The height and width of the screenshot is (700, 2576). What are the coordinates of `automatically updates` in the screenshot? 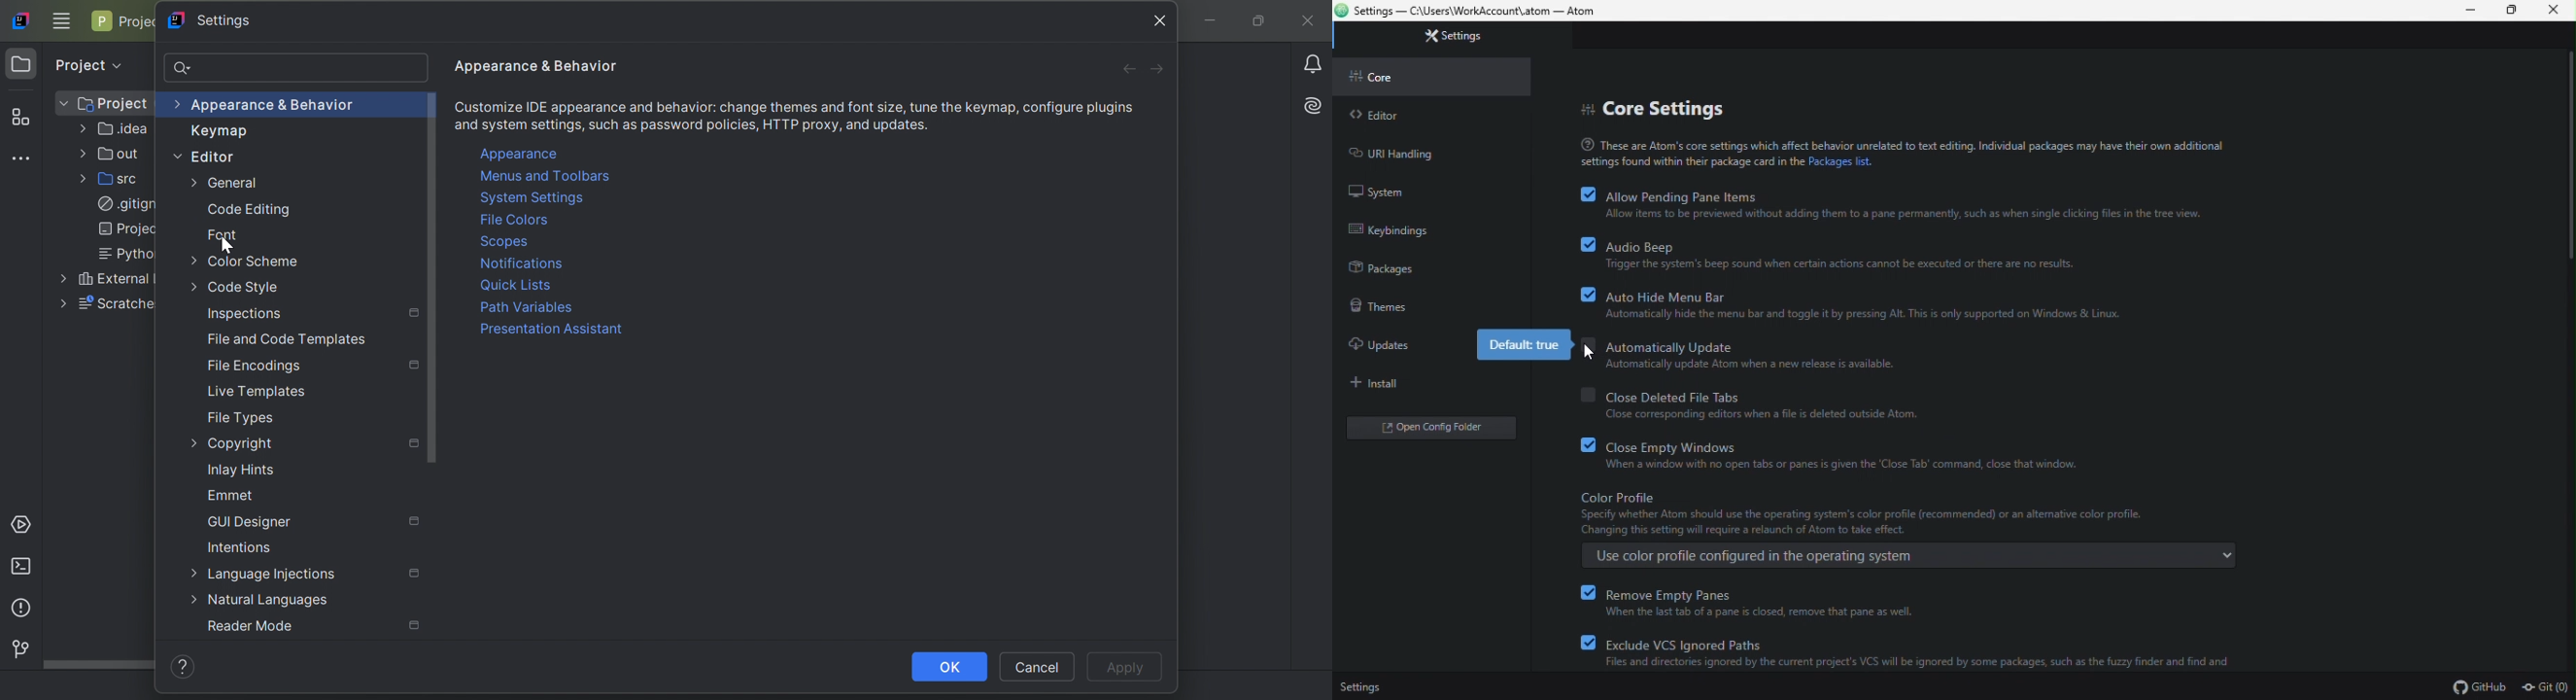 It's located at (1739, 355).